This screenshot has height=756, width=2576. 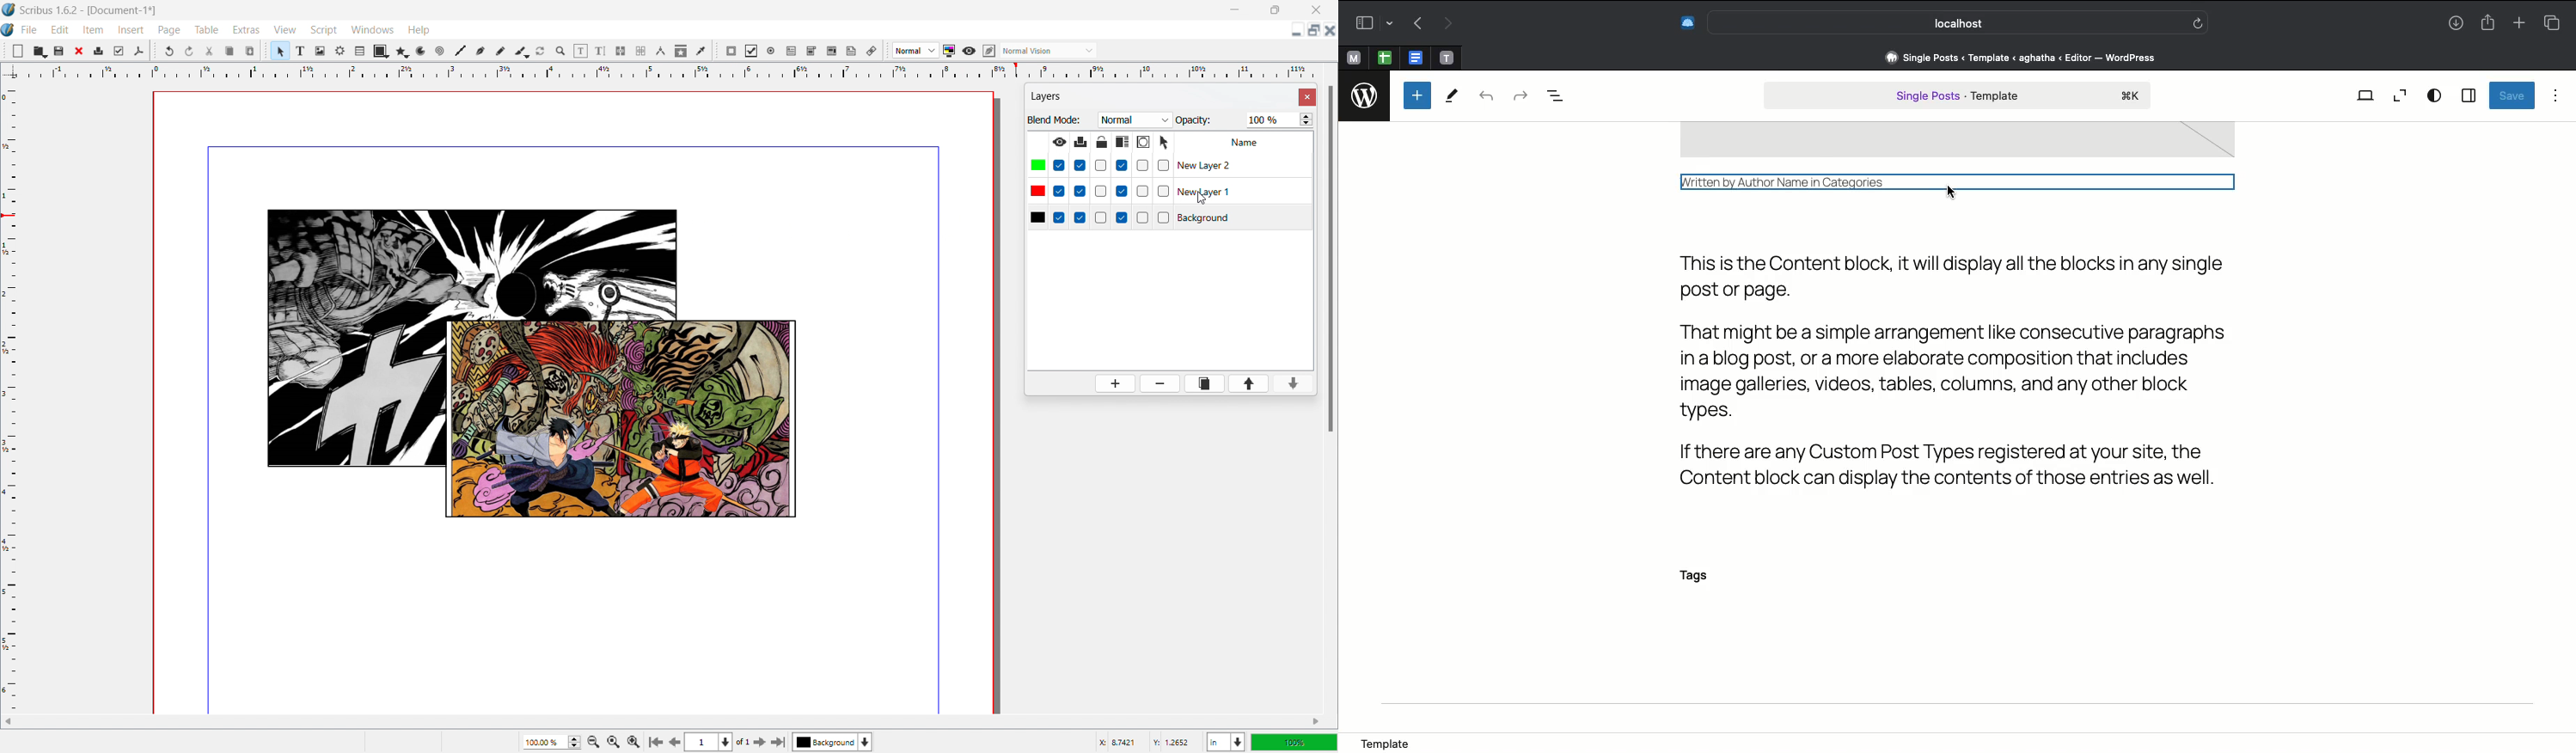 What do you see at coordinates (641, 51) in the screenshot?
I see `unlink text frames` at bounding box center [641, 51].